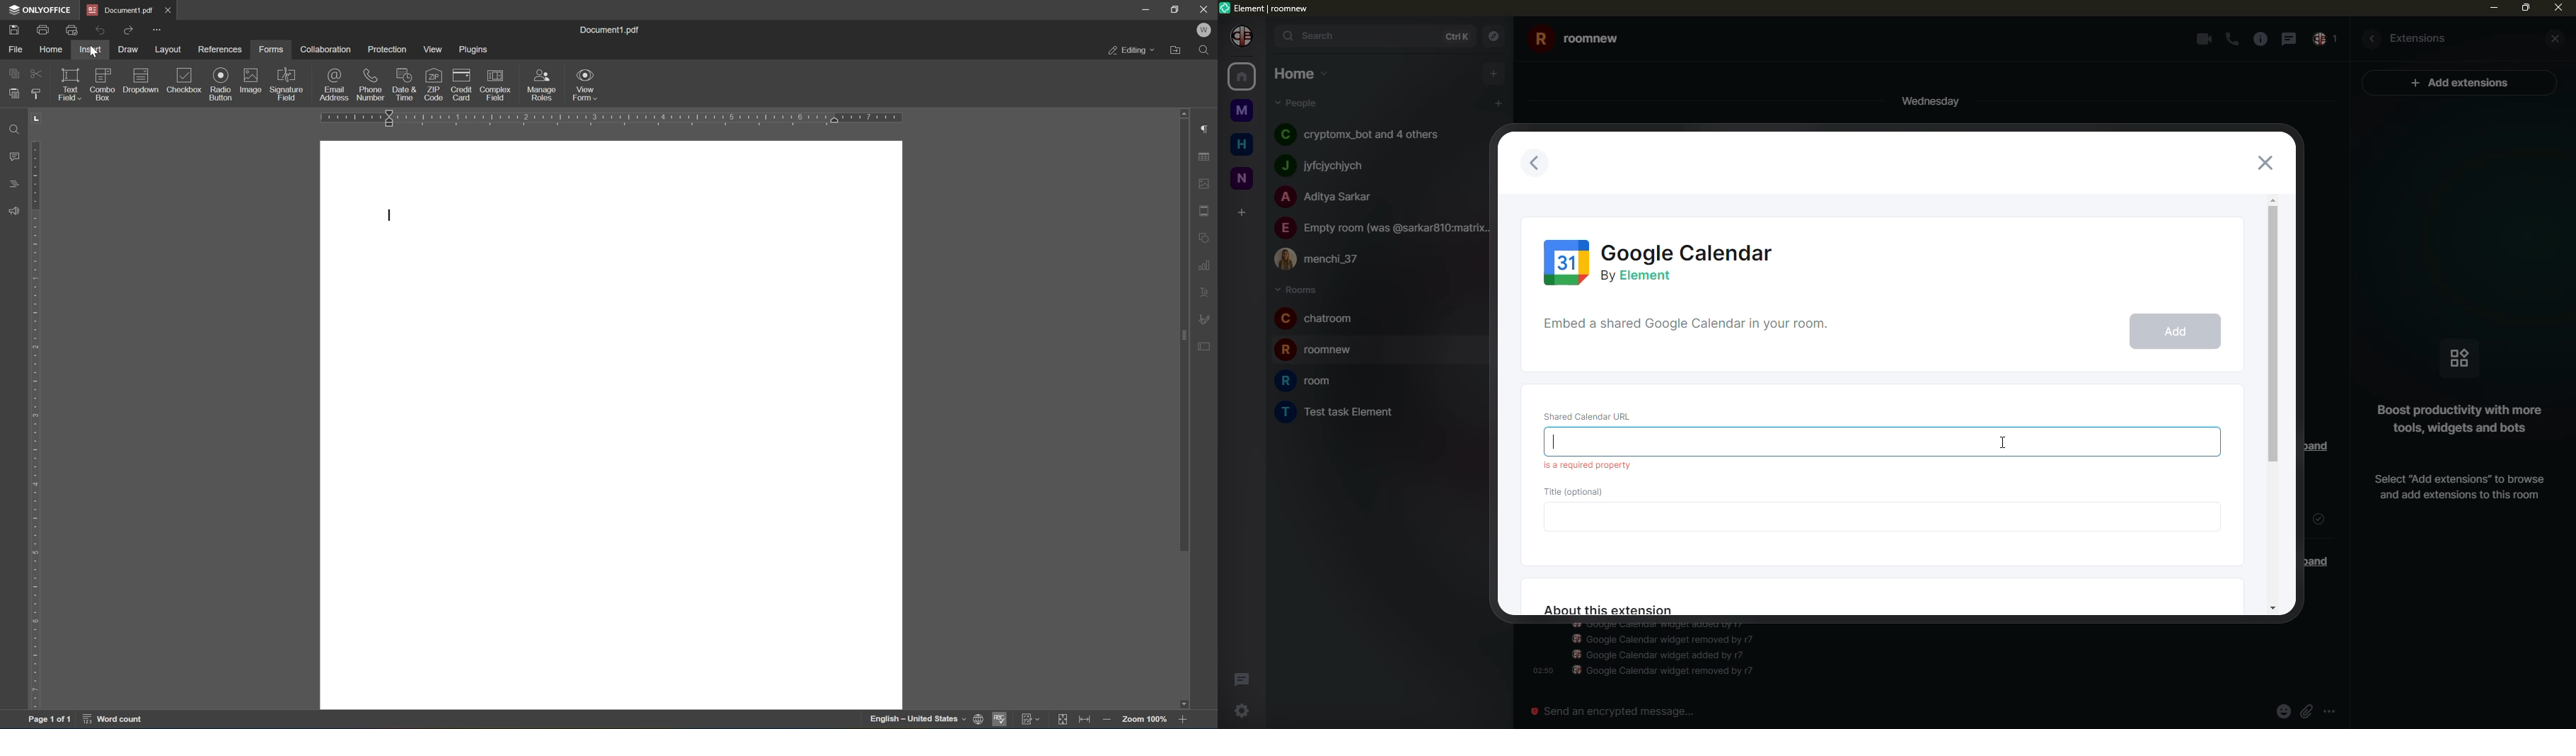  What do you see at coordinates (2274, 199) in the screenshot?
I see `move up` at bounding box center [2274, 199].